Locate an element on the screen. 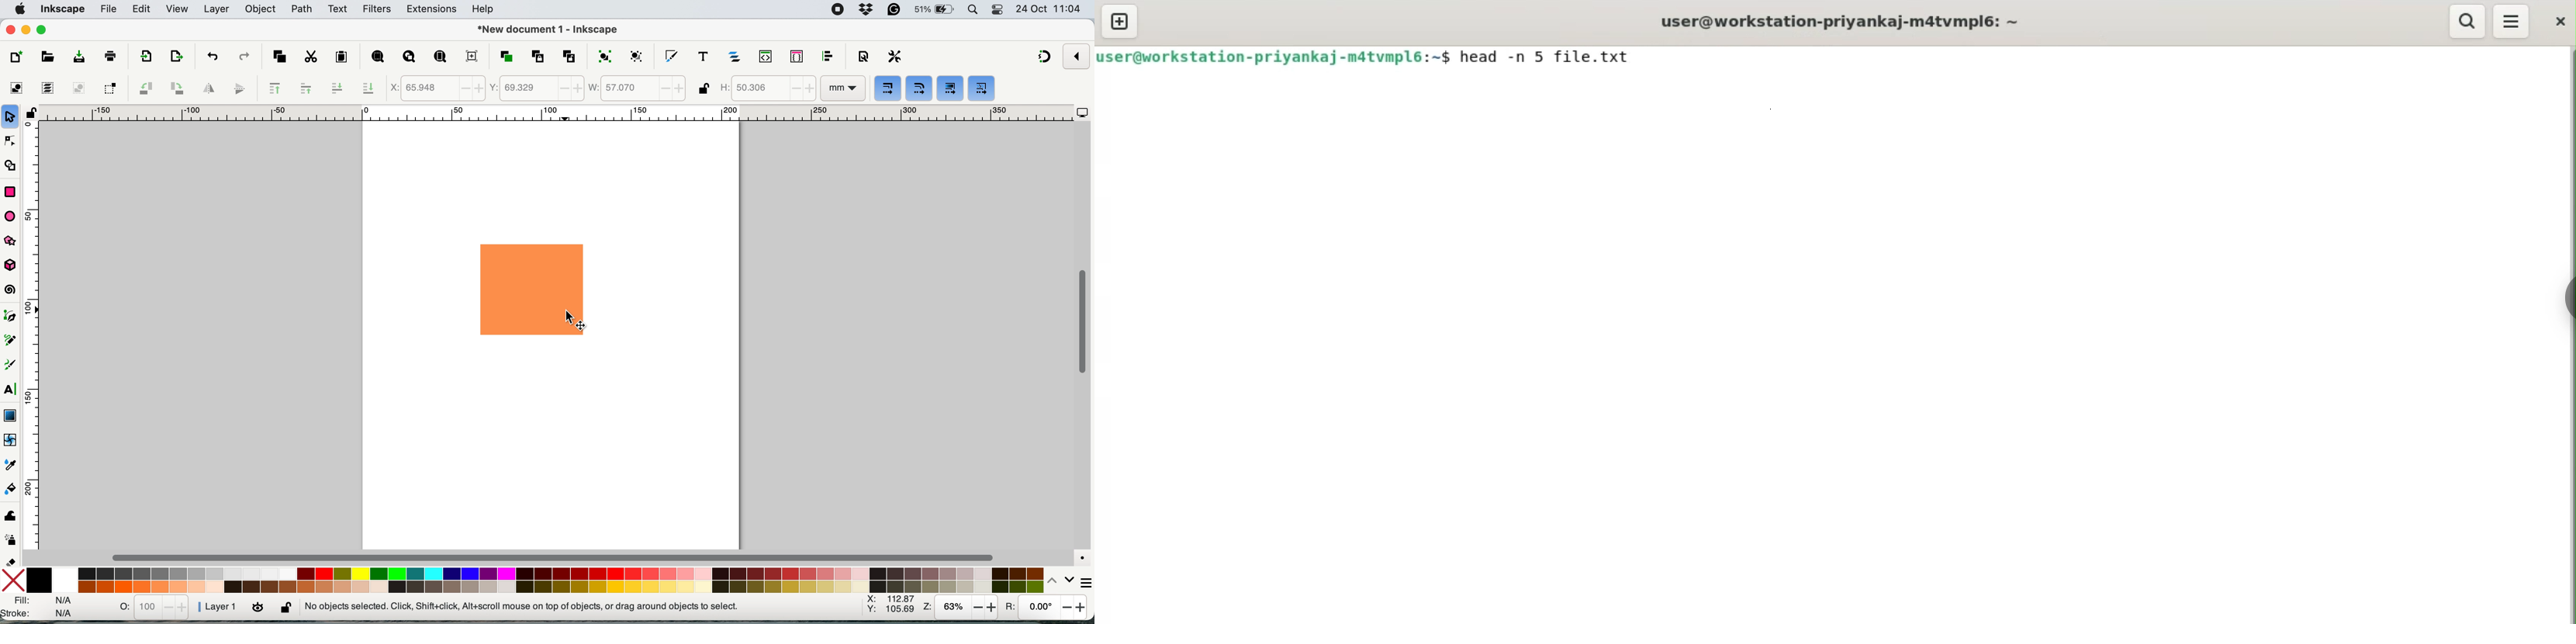 The image size is (2576, 644). raise selection to top is located at coordinates (271, 88).